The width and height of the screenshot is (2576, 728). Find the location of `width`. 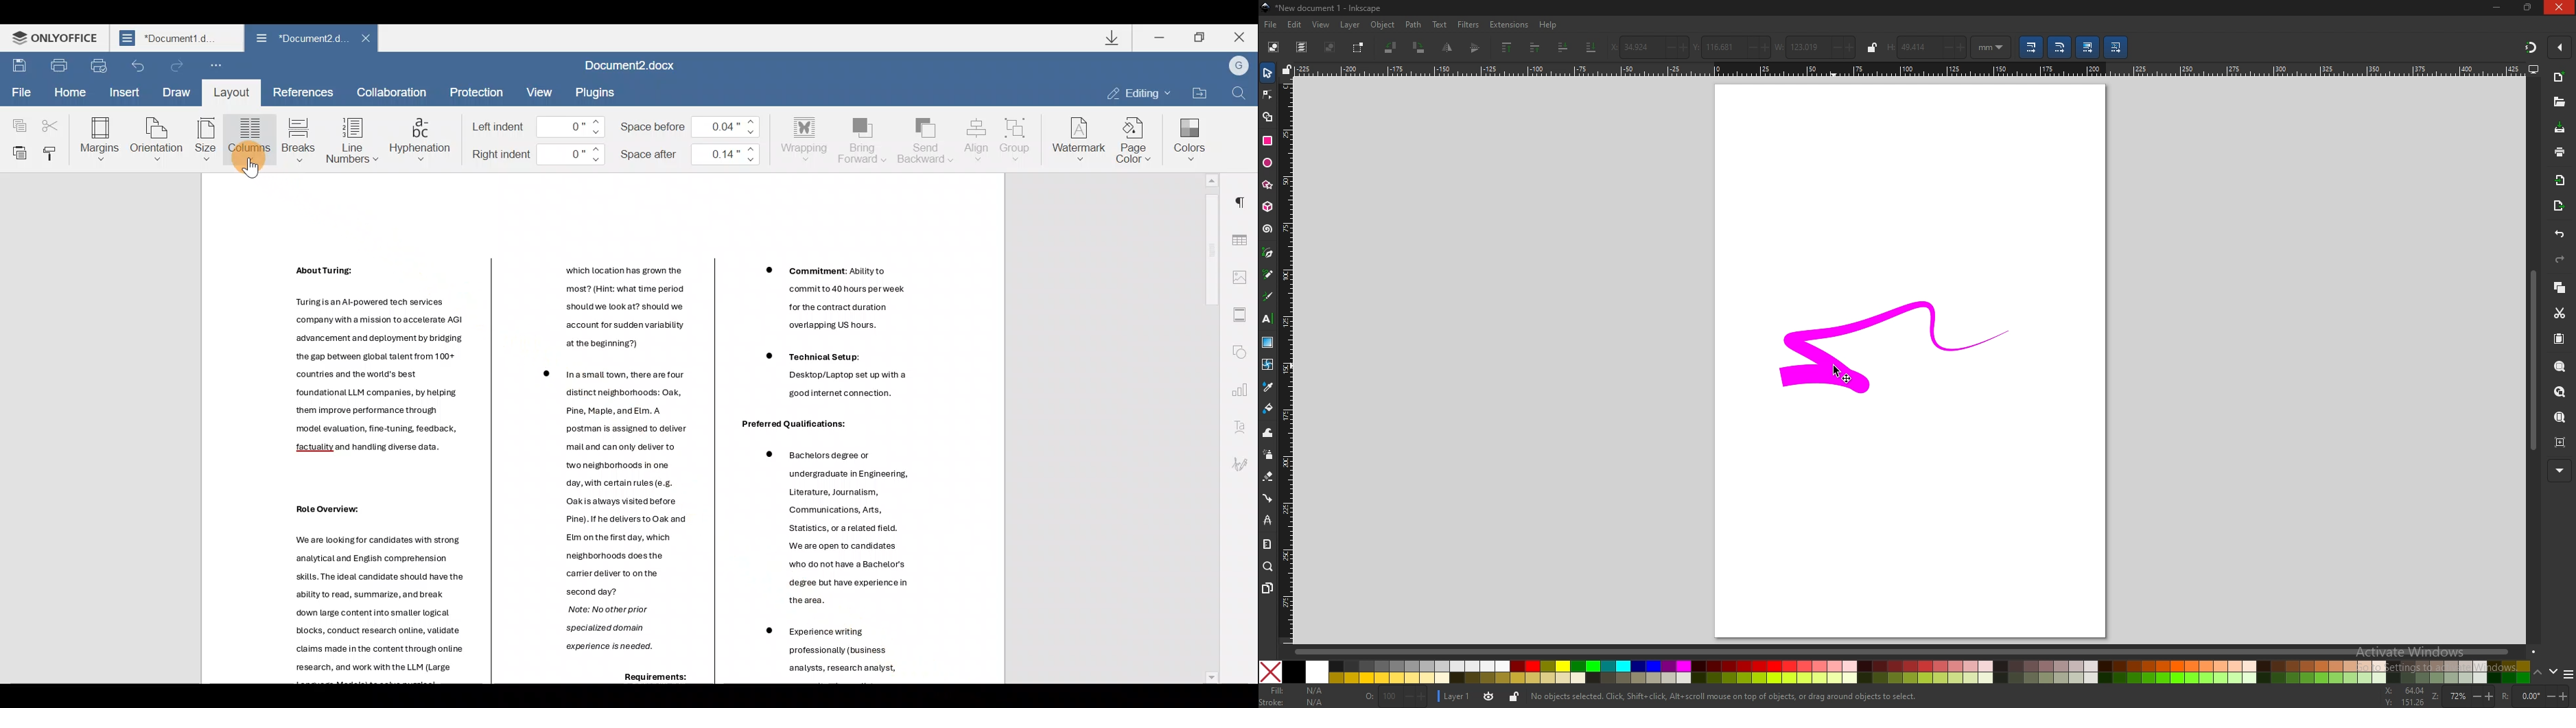

width is located at coordinates (1815, 47).